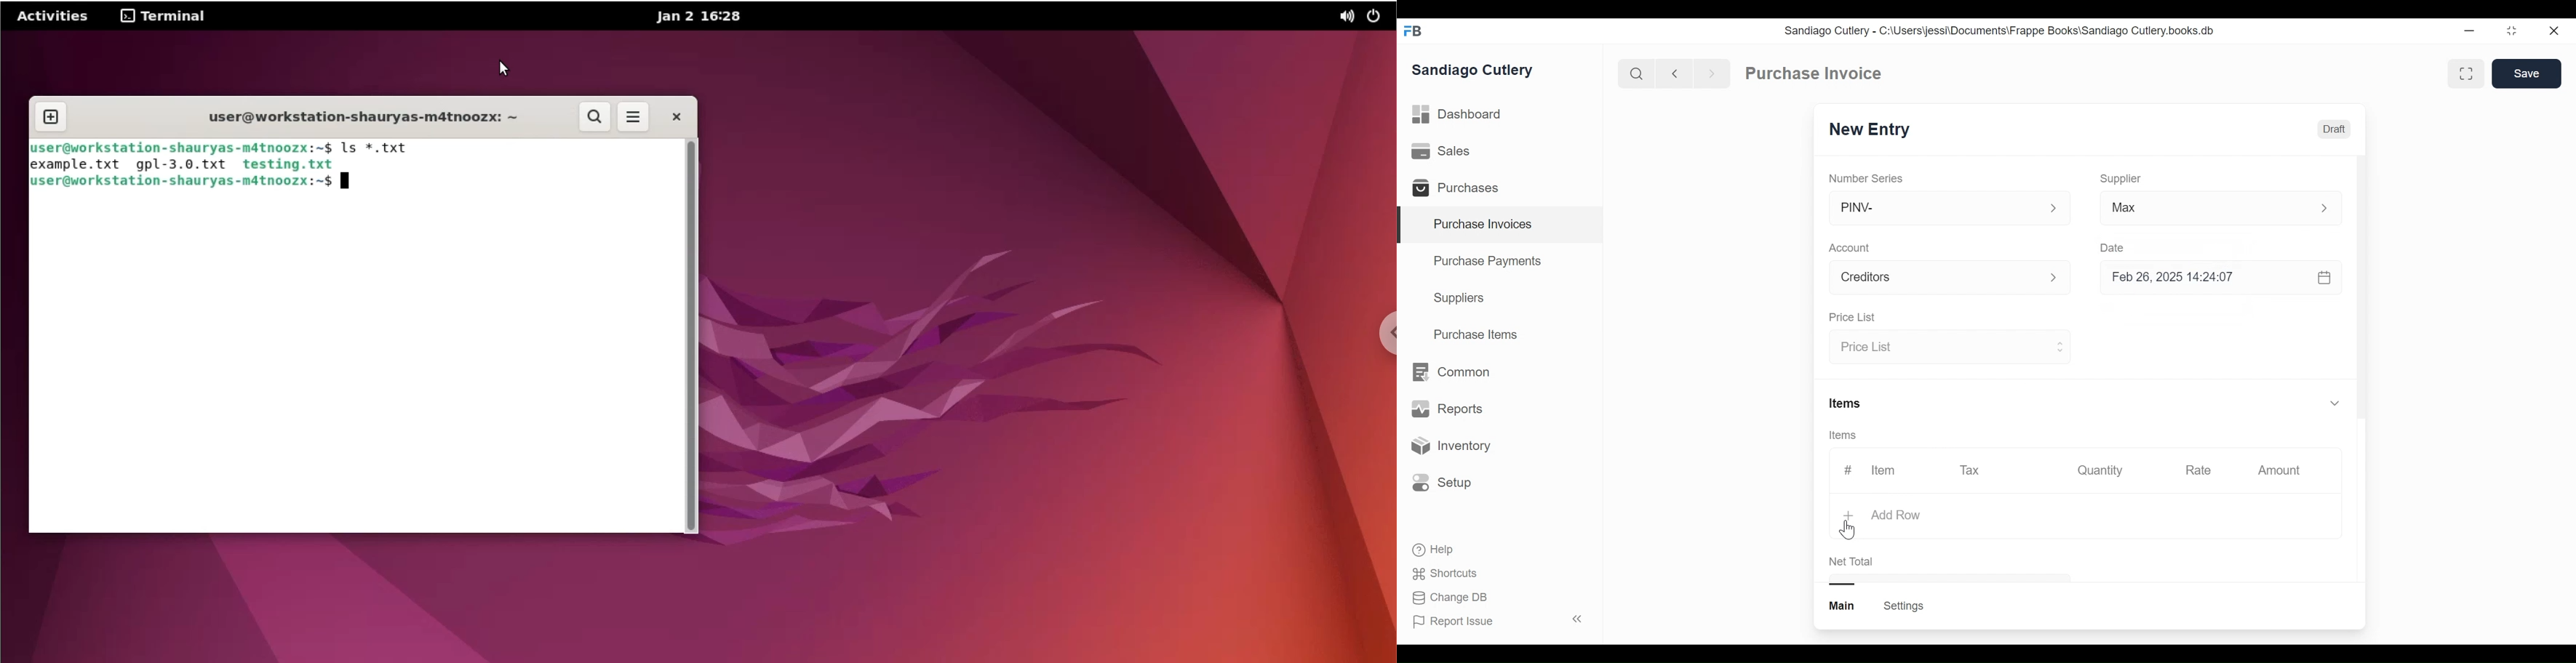 This screenshot has height=672, width=2576. I want to click on Settings, so click(1903, 606).